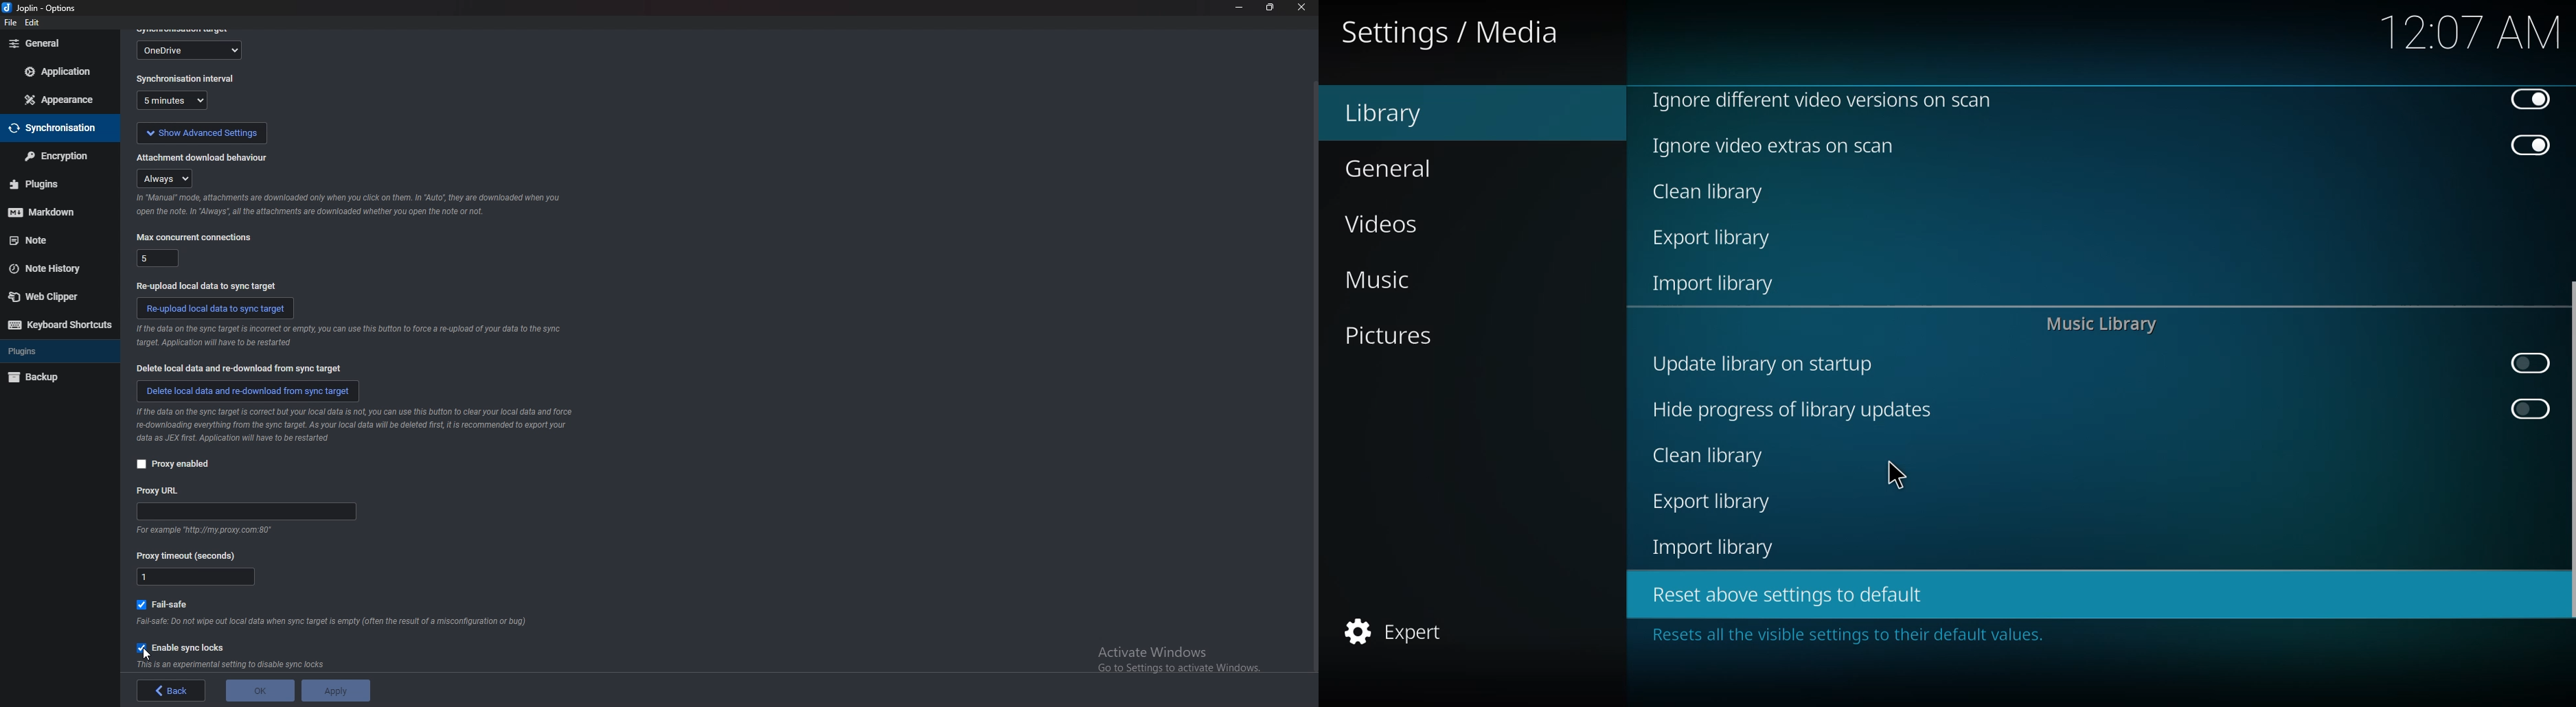 The image size is (2576, 728). I want to click on info, so click(334, 622).